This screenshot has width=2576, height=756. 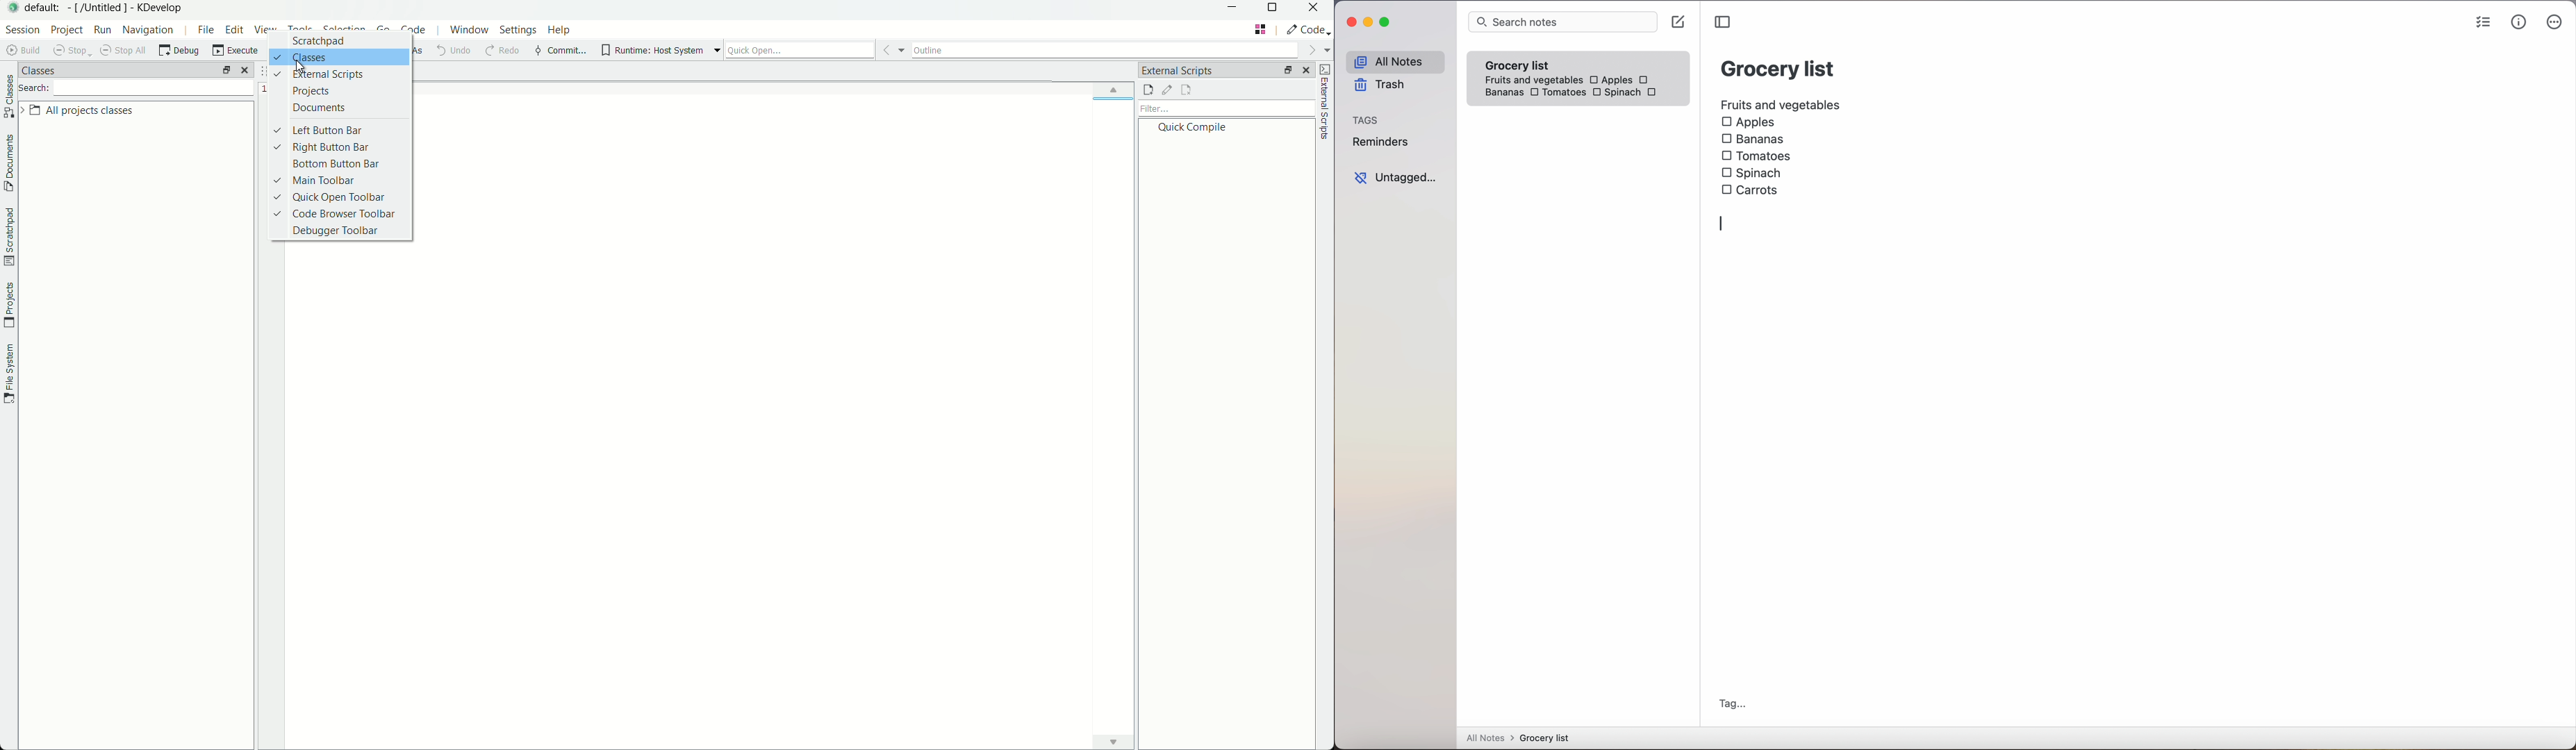 I want to click on Bananas checkbox, so click(x=1755, y=140).